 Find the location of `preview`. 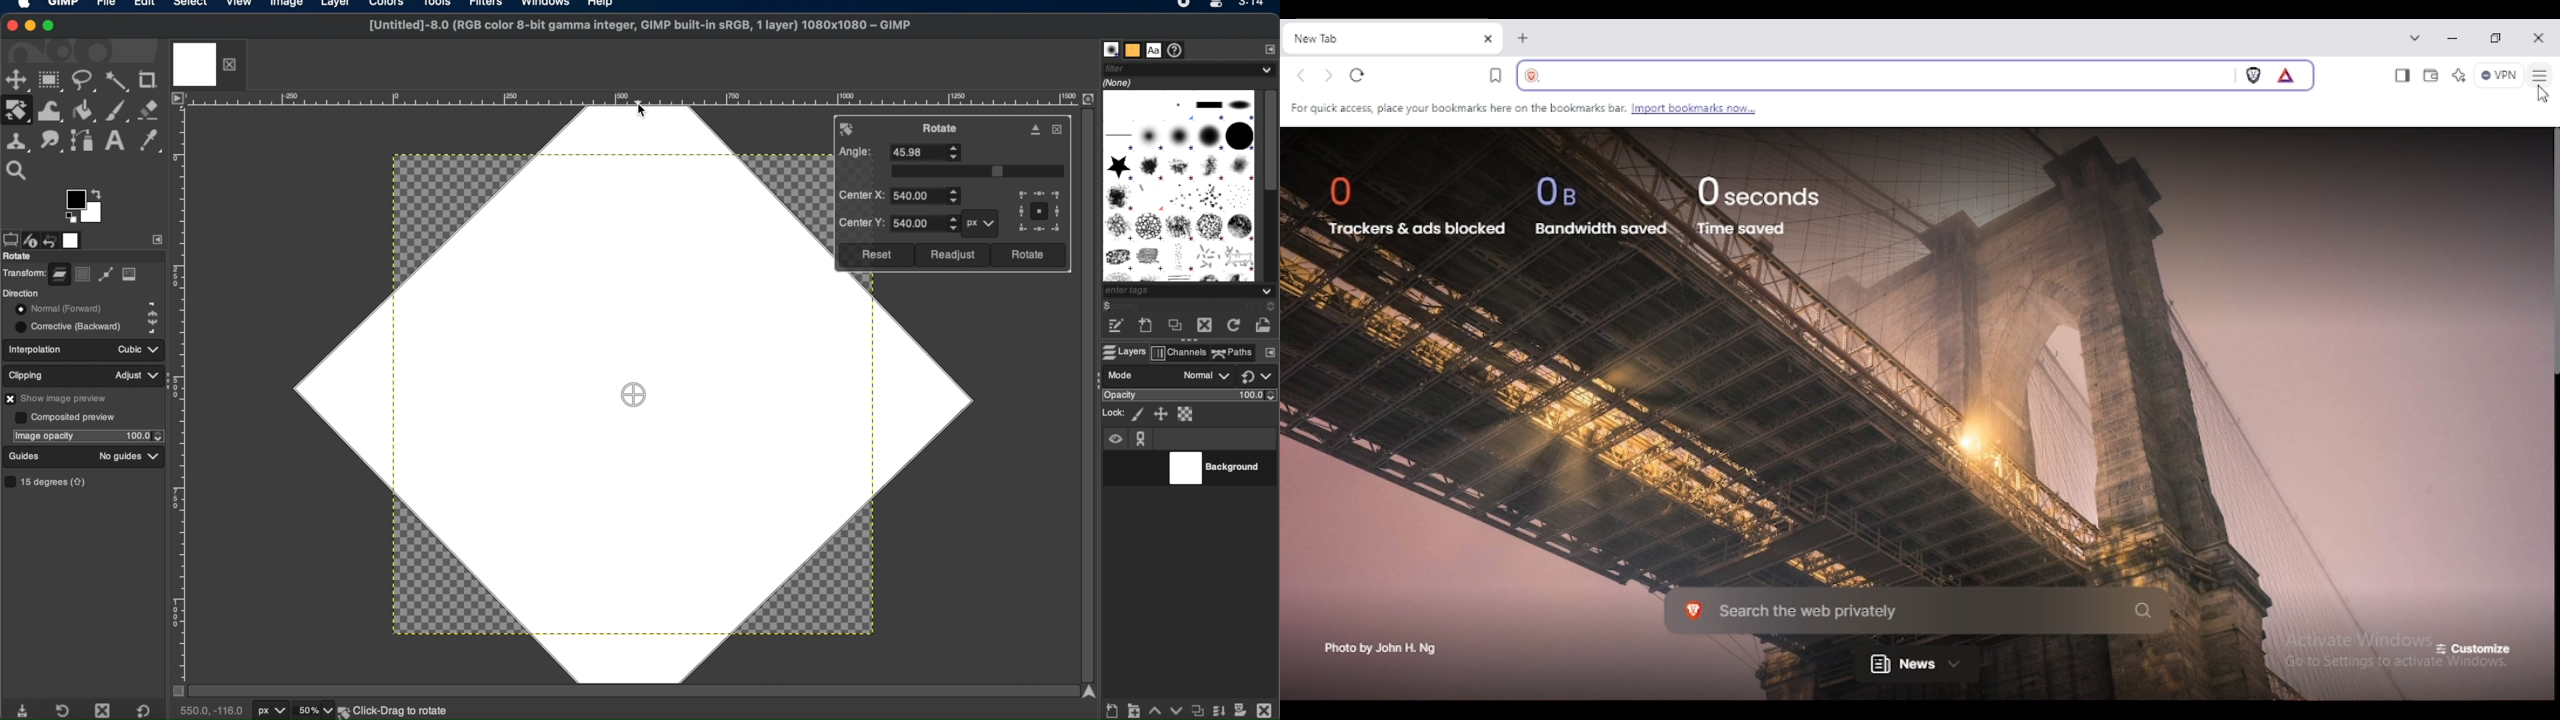

preview is located at coordinates (1039, 212).